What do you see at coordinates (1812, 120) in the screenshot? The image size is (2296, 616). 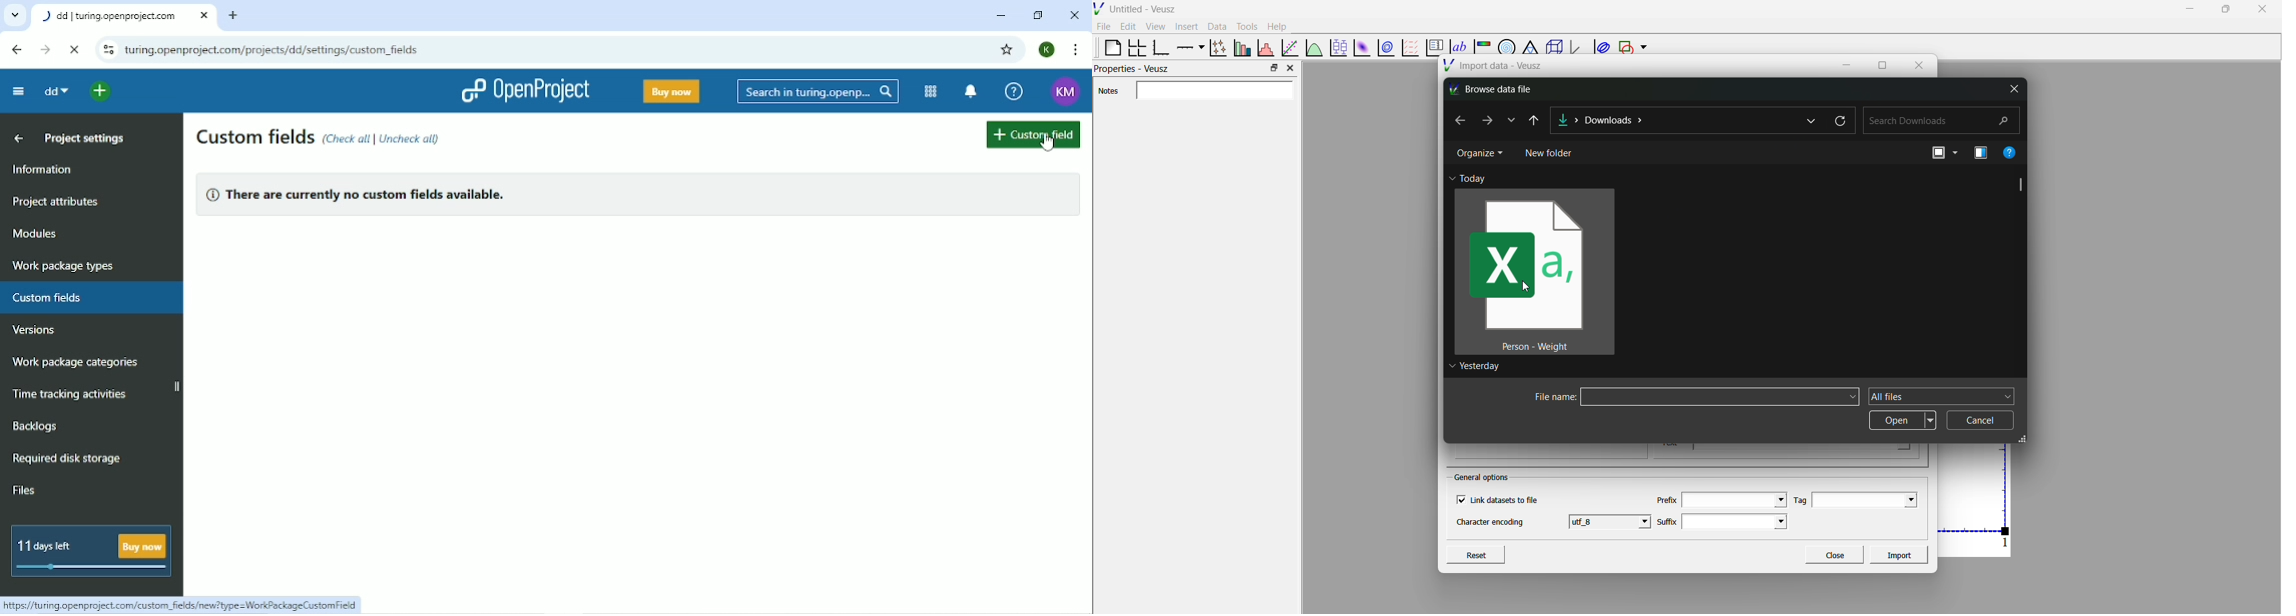 I see `dropdown` at bounding box center [1812, 120].